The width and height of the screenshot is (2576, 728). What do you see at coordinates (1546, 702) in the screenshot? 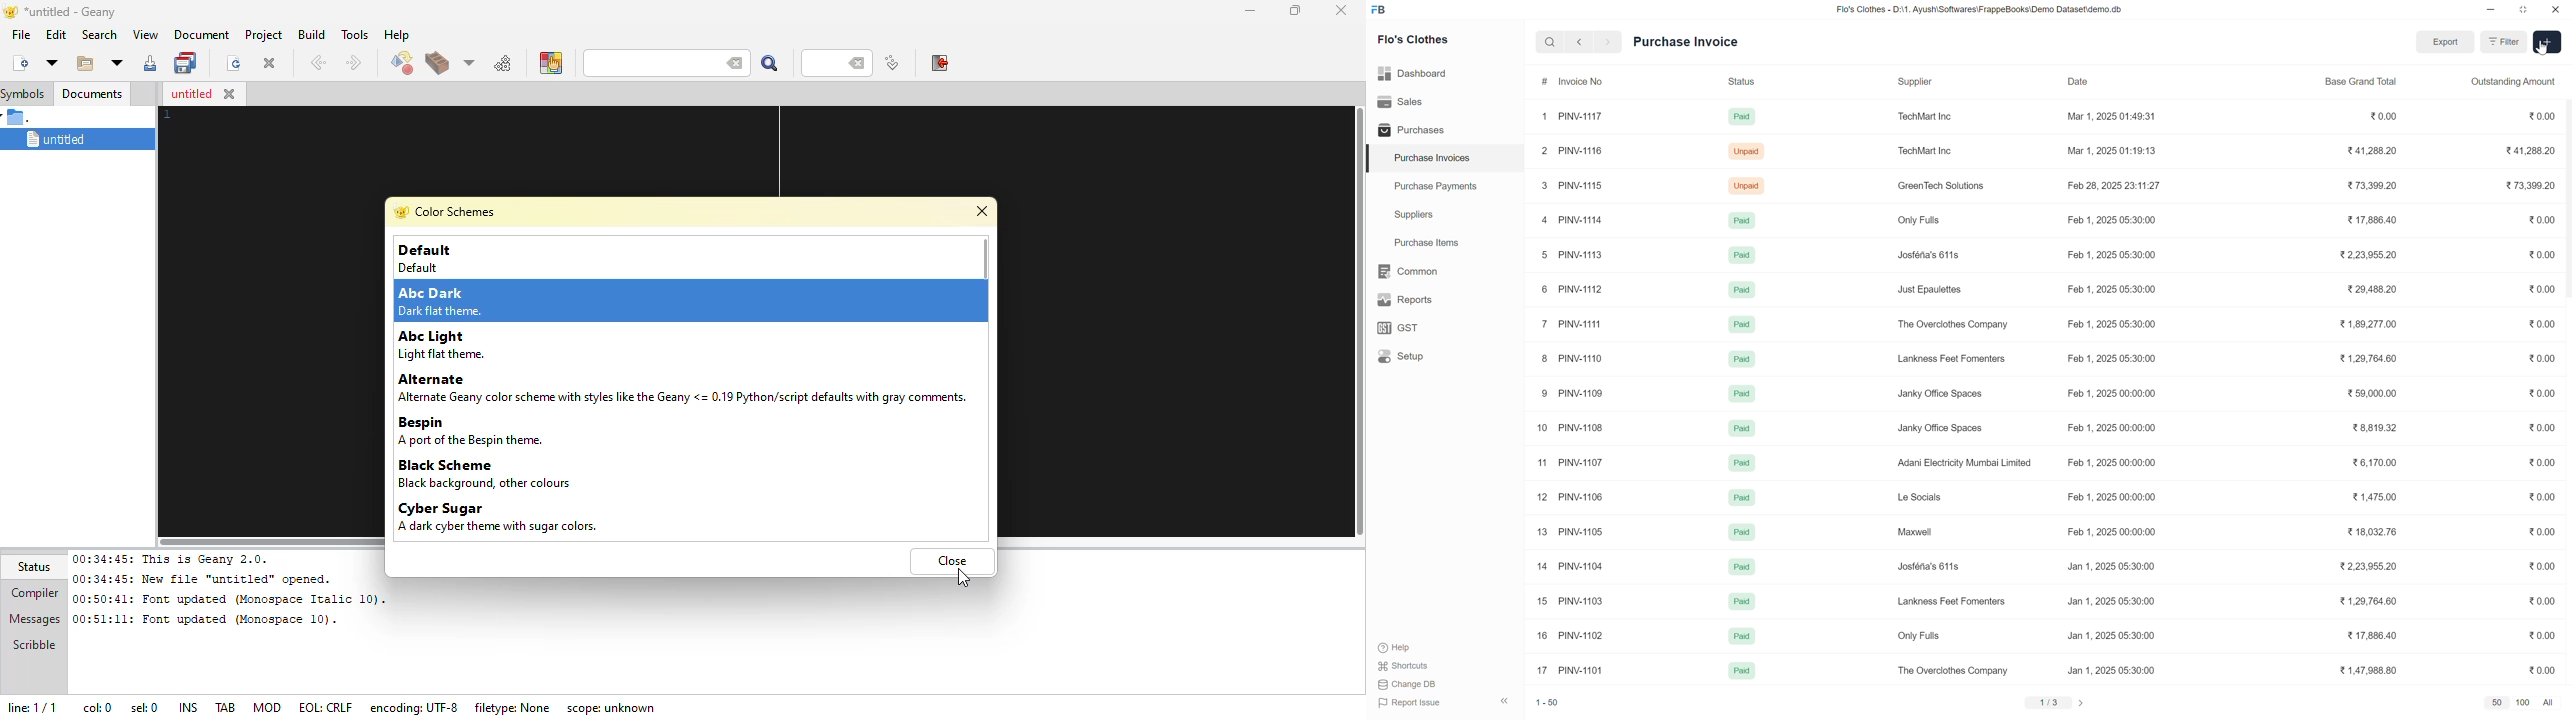
I see `1-50` at bounding box center [1546, 702].